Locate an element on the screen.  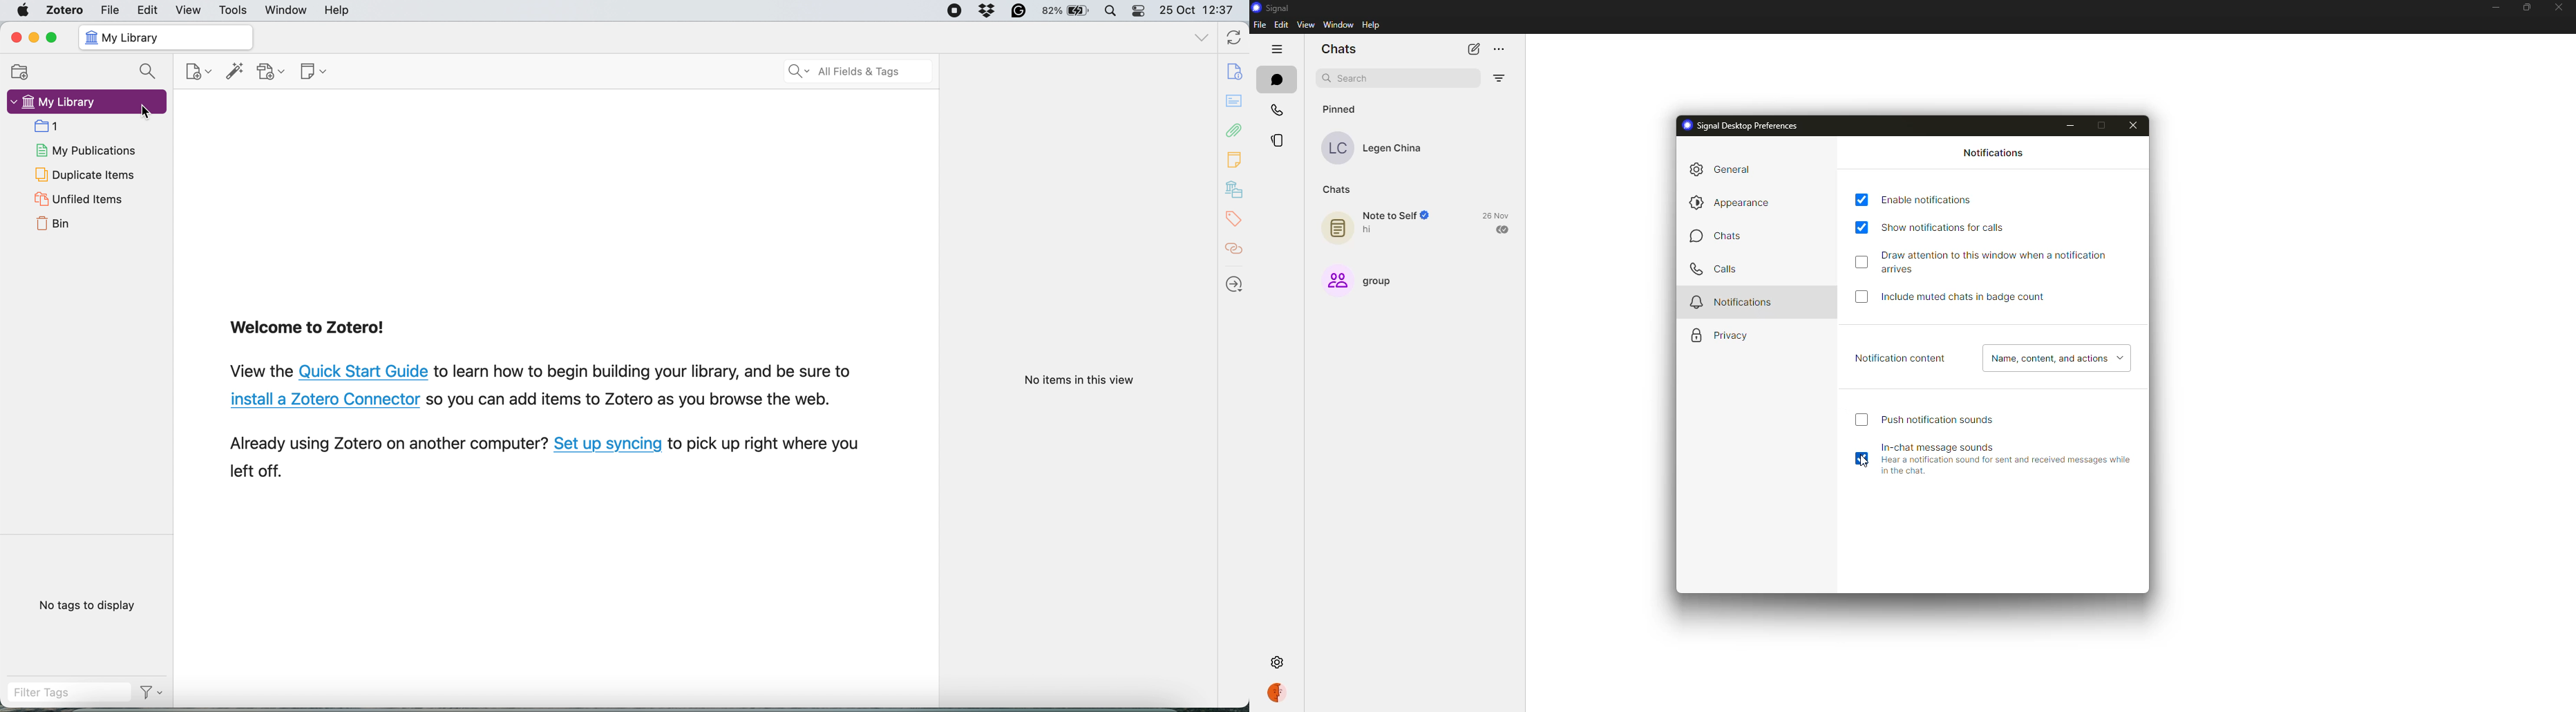
show notifications for calls is located at coordinates (1957, 228).